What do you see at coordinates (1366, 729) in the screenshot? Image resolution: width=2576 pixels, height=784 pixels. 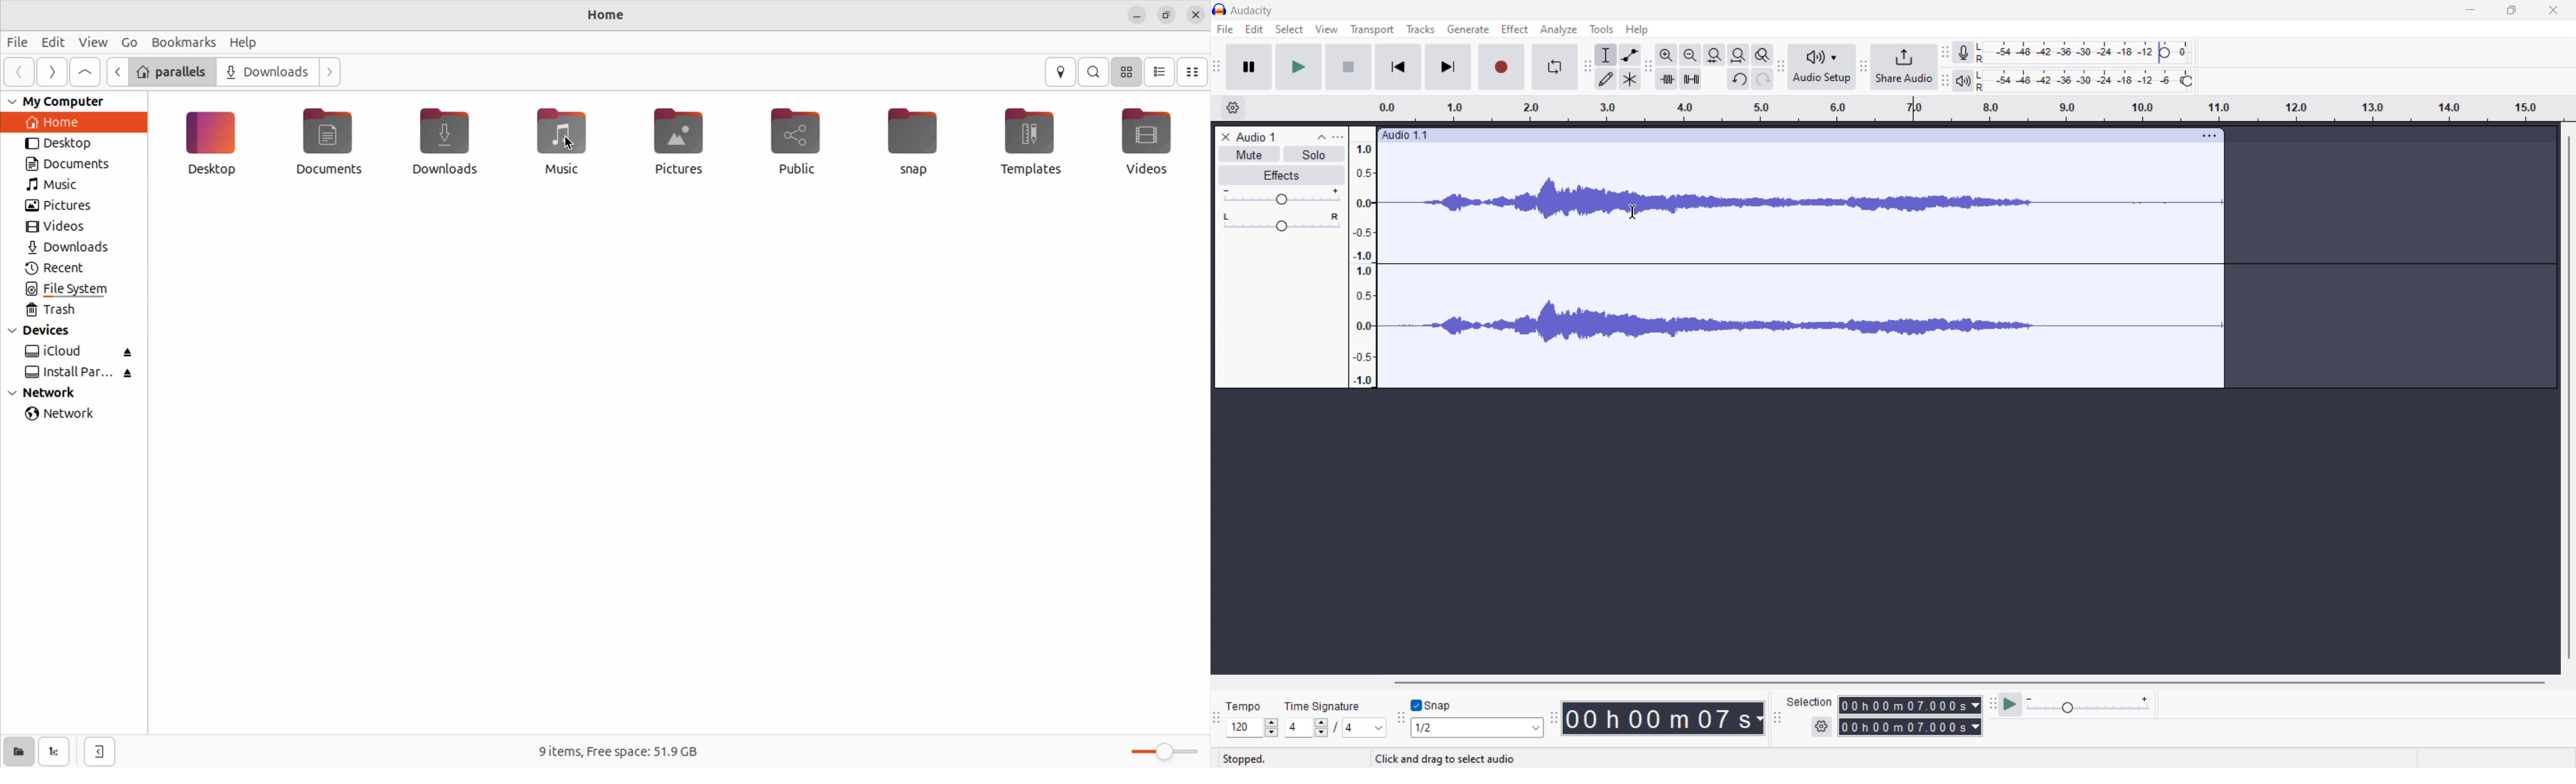 I see `4` at bounding box center [1366, 729].